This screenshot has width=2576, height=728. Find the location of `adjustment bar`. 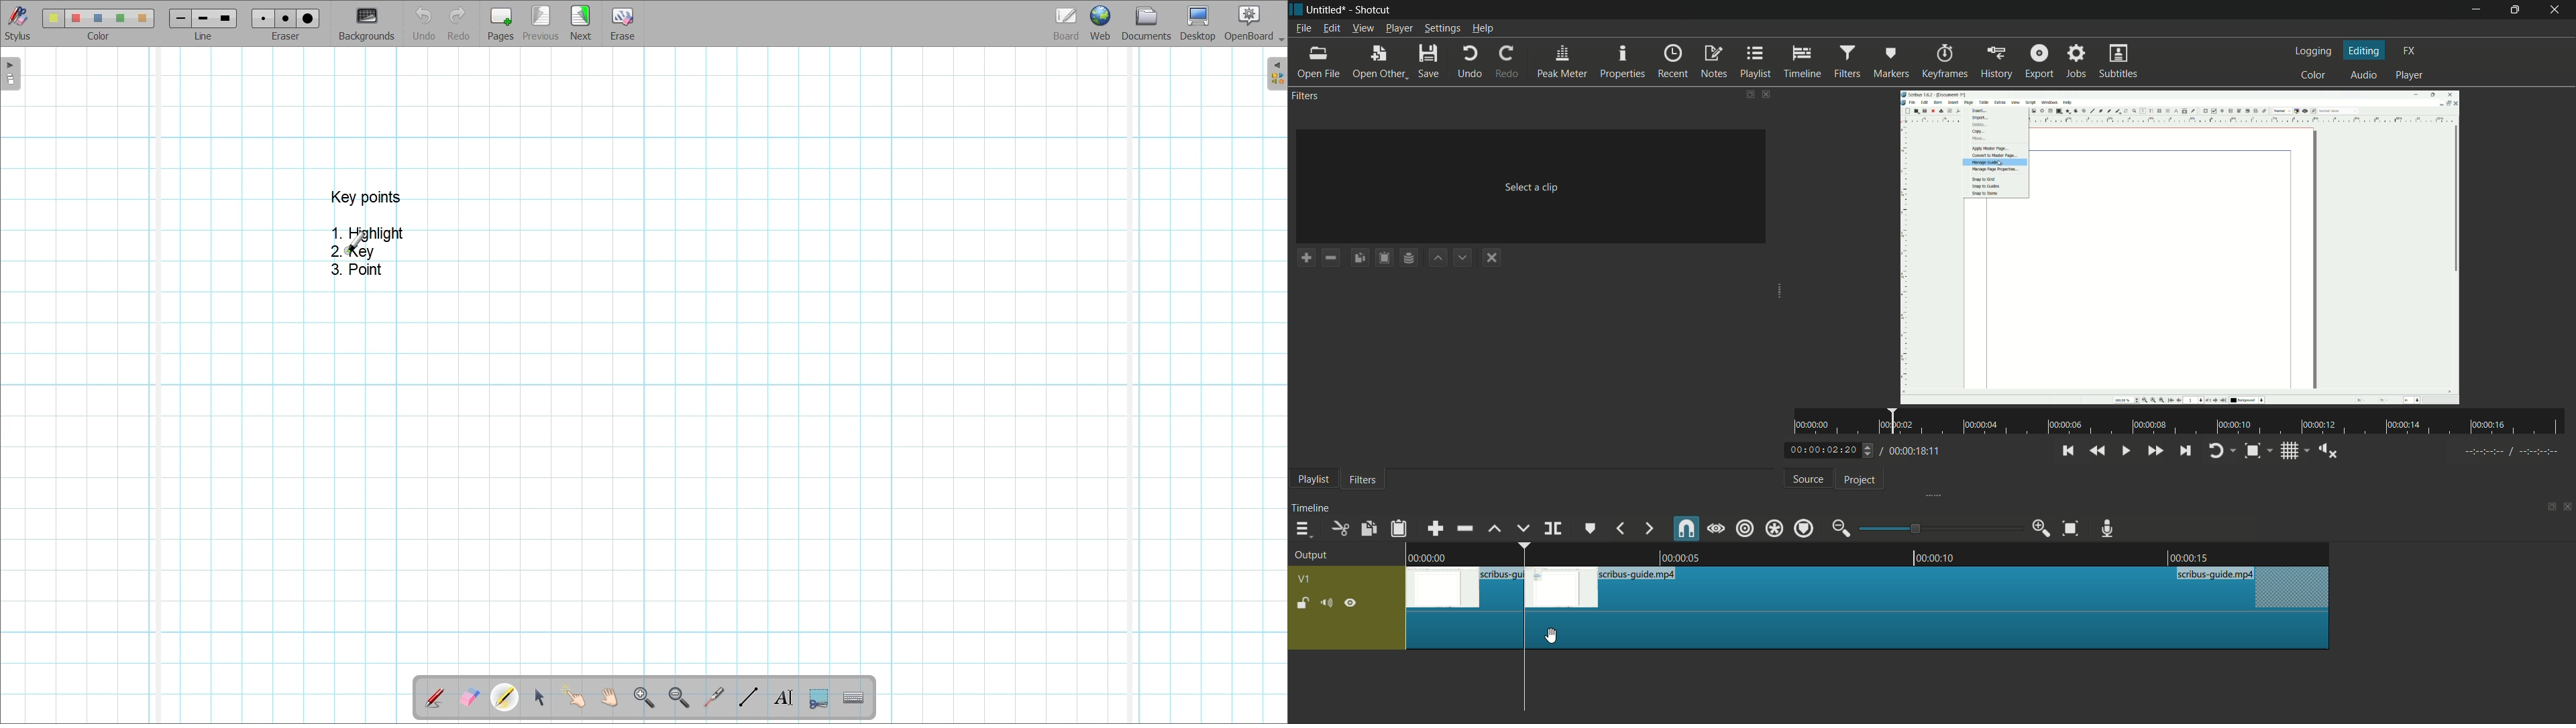

adjustment bar is located at coordinates (1940, 529).